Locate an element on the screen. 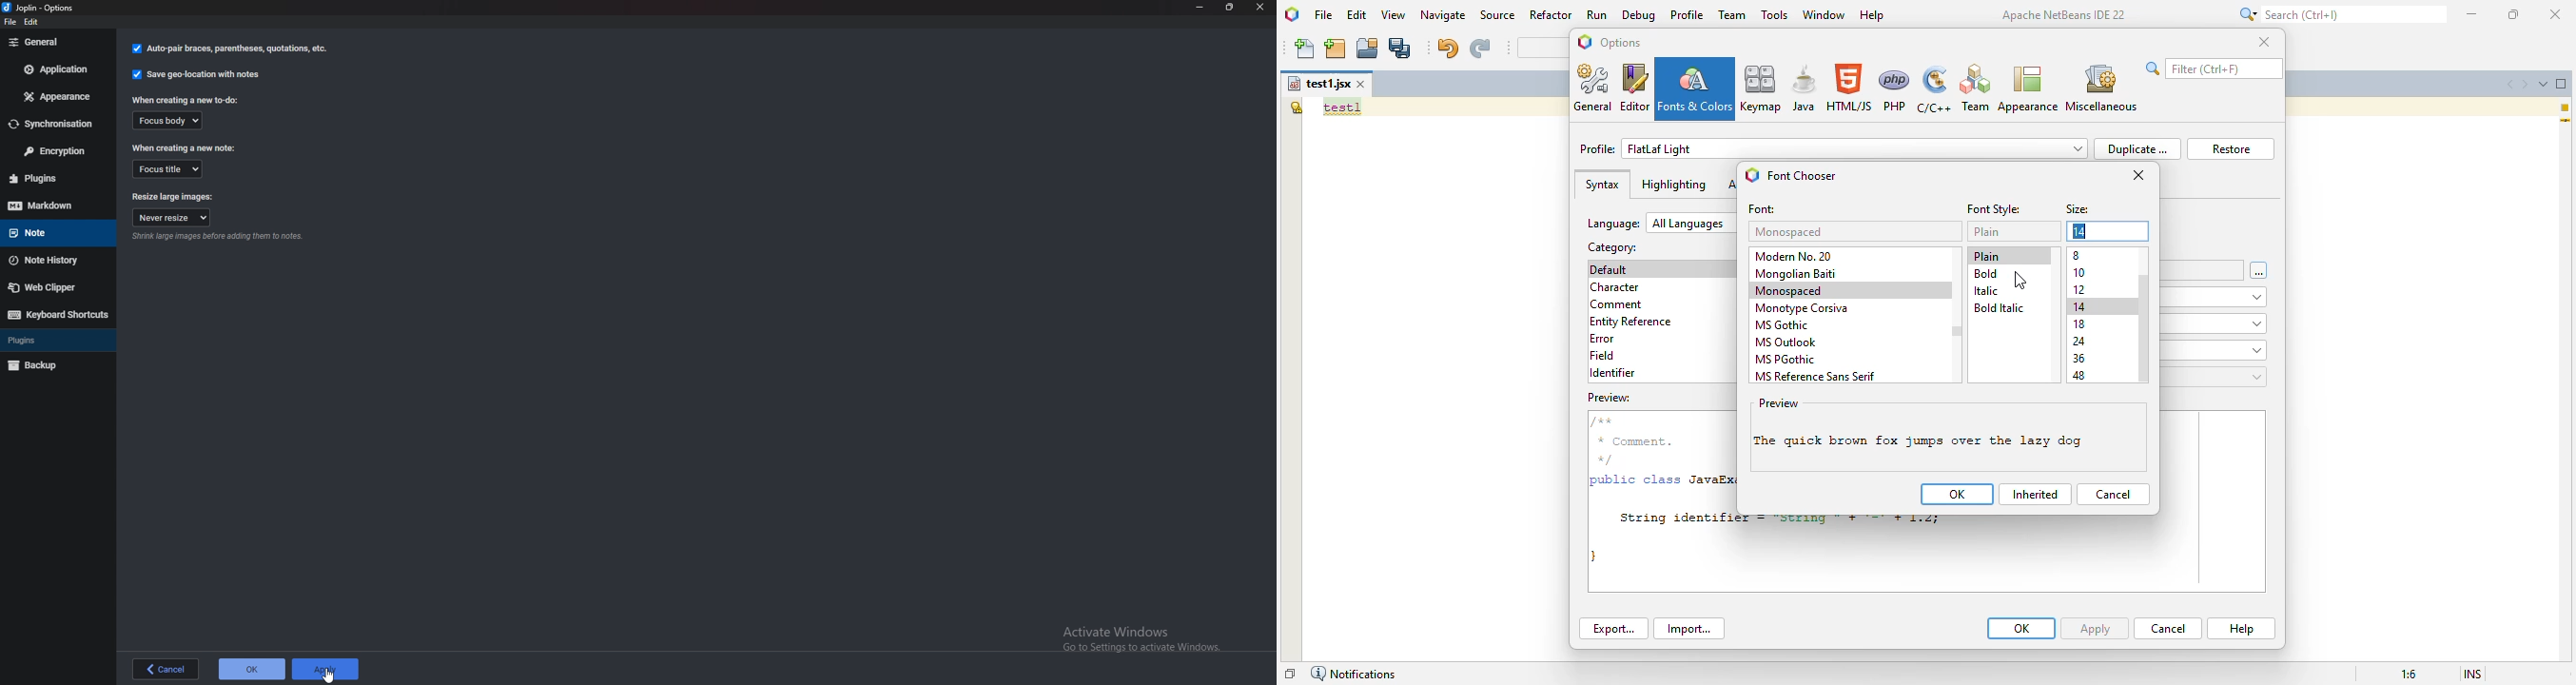  import is located at coordinates (1690, 629).